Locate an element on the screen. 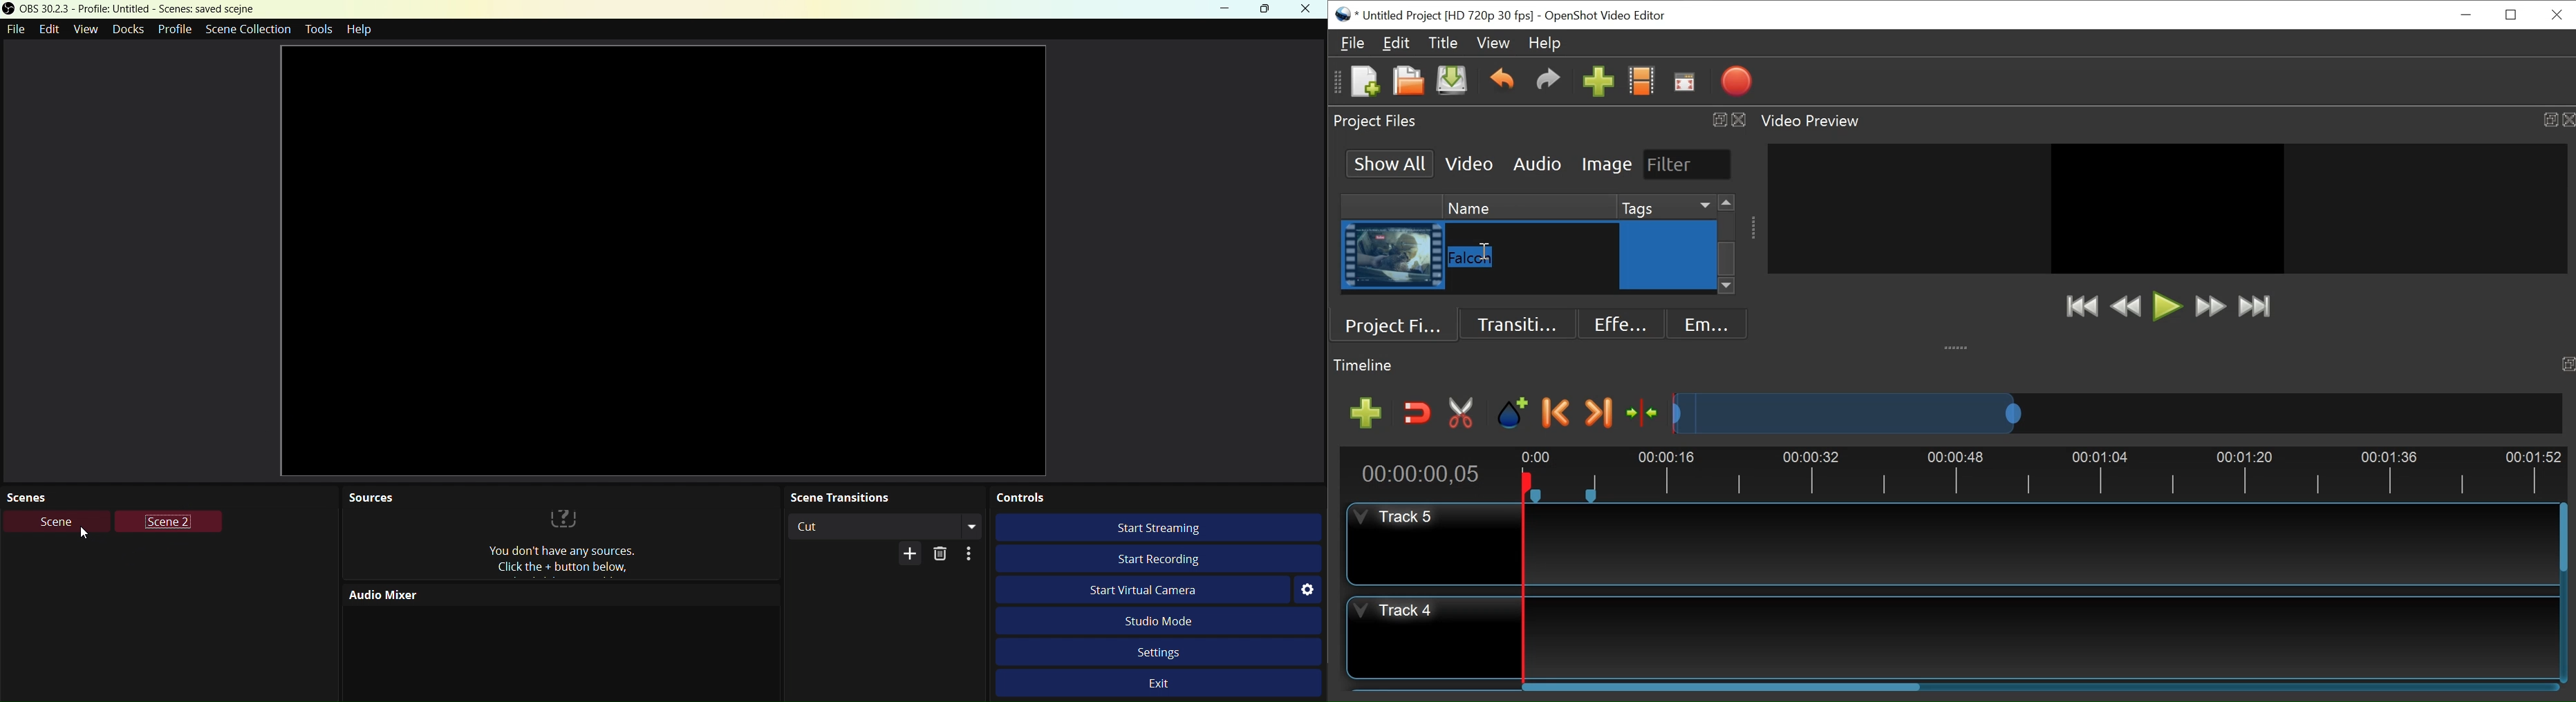 This screenshot has width=2576, height=728. Settings is located at coordinates (1158, 652).